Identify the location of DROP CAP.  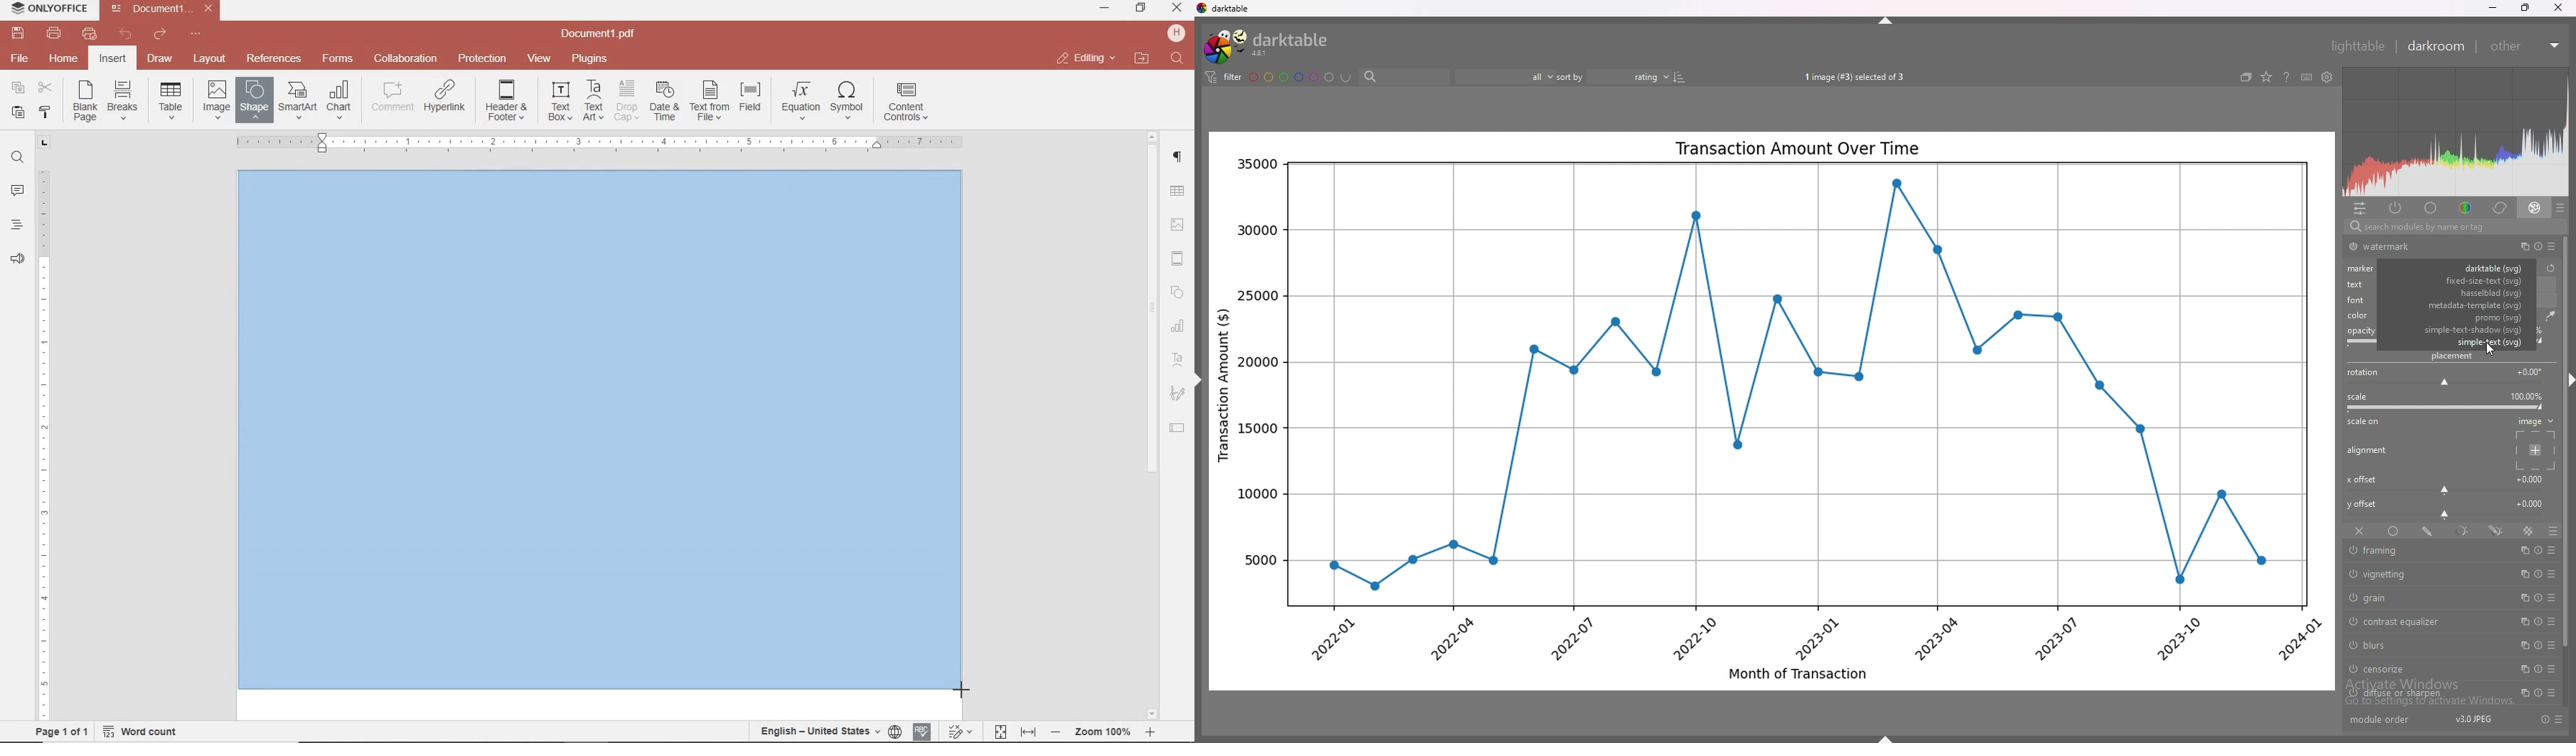
(627, 101).